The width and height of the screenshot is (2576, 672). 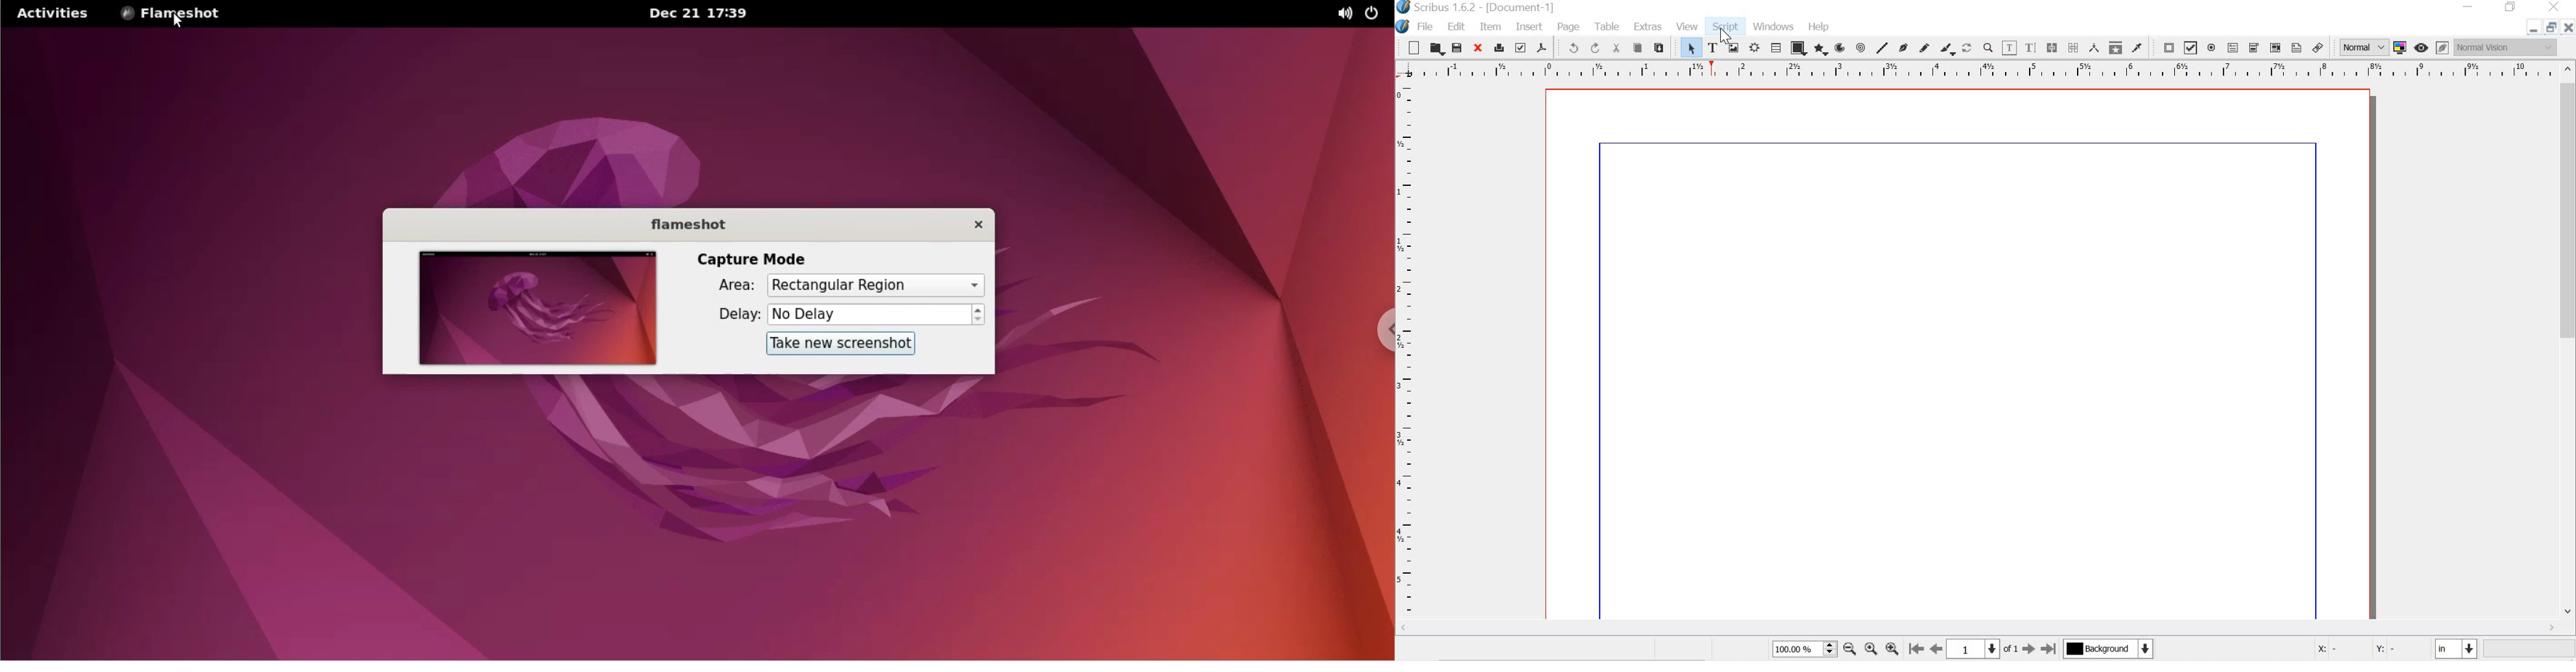 What do you see at coordinates (2095, 48) in the screenshot?
I see `measurements` at bounding box center [2095, 48].